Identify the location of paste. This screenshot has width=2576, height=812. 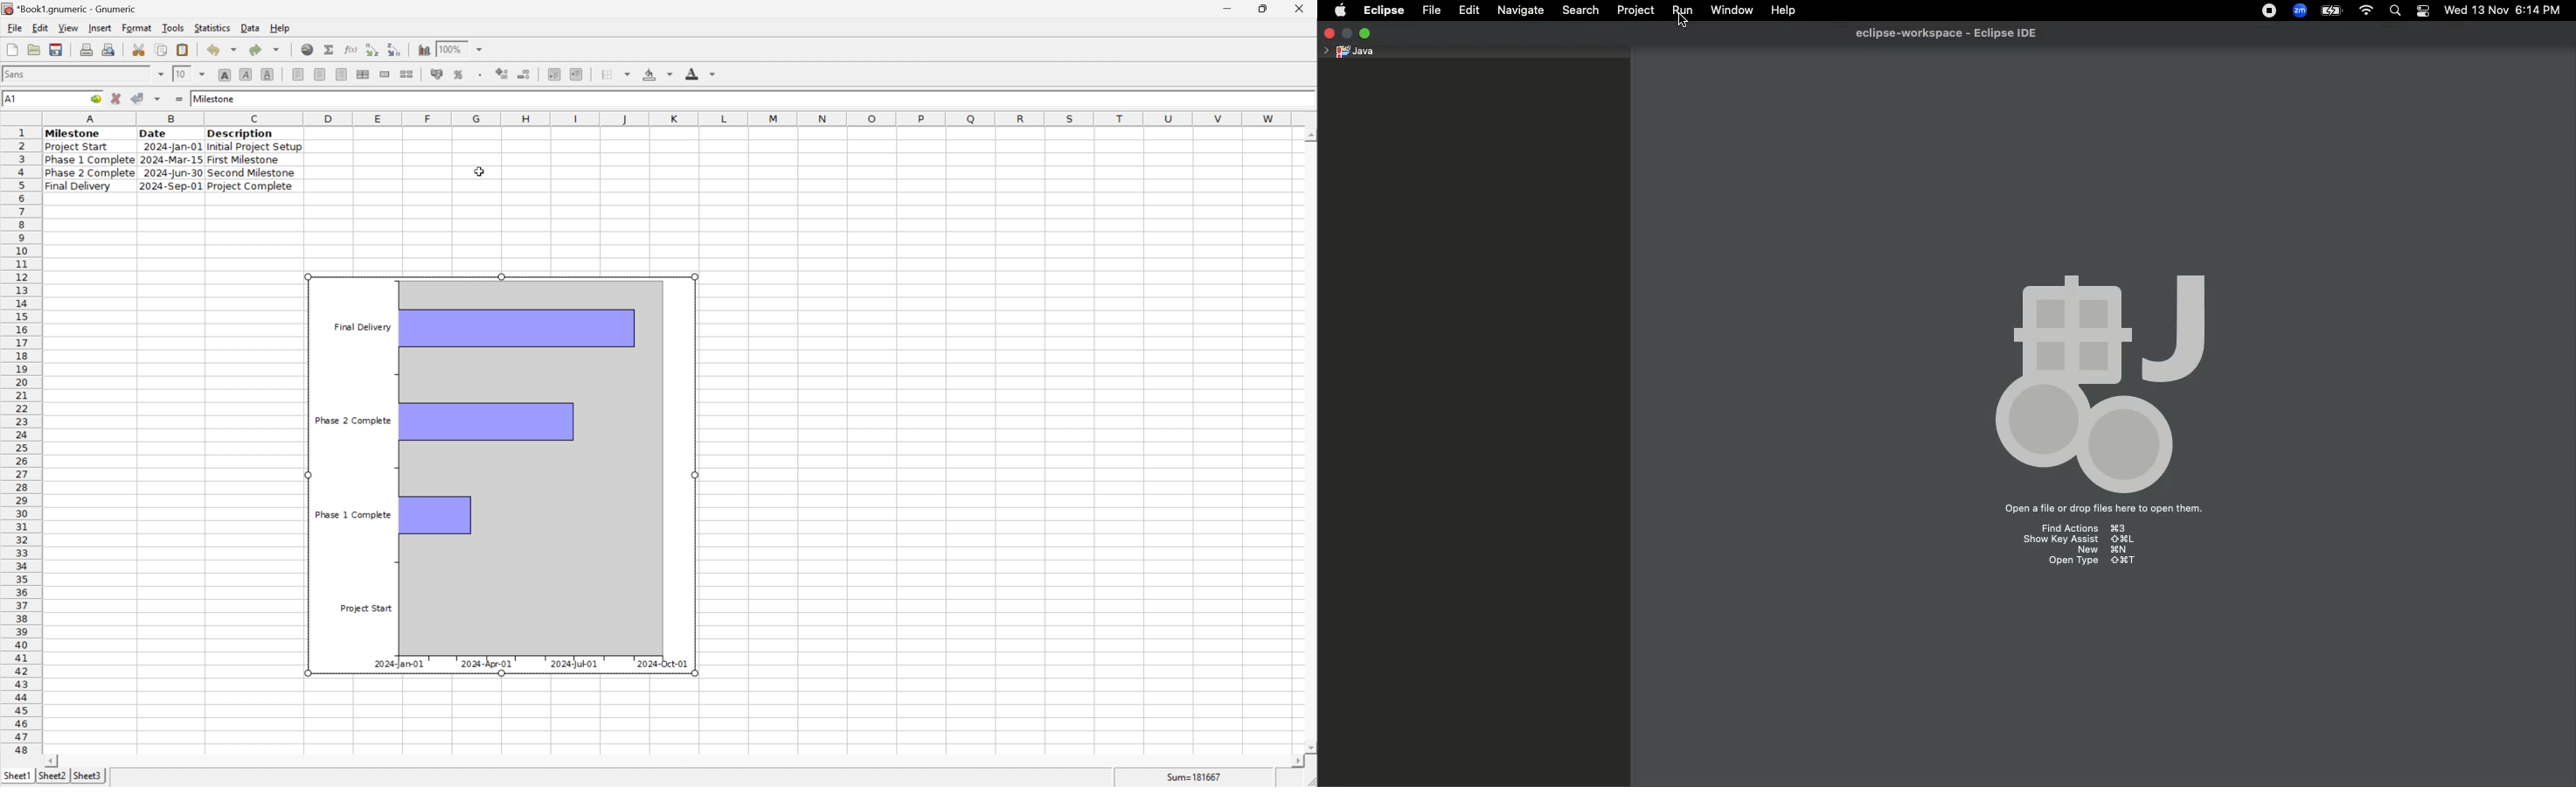
(183, 49).